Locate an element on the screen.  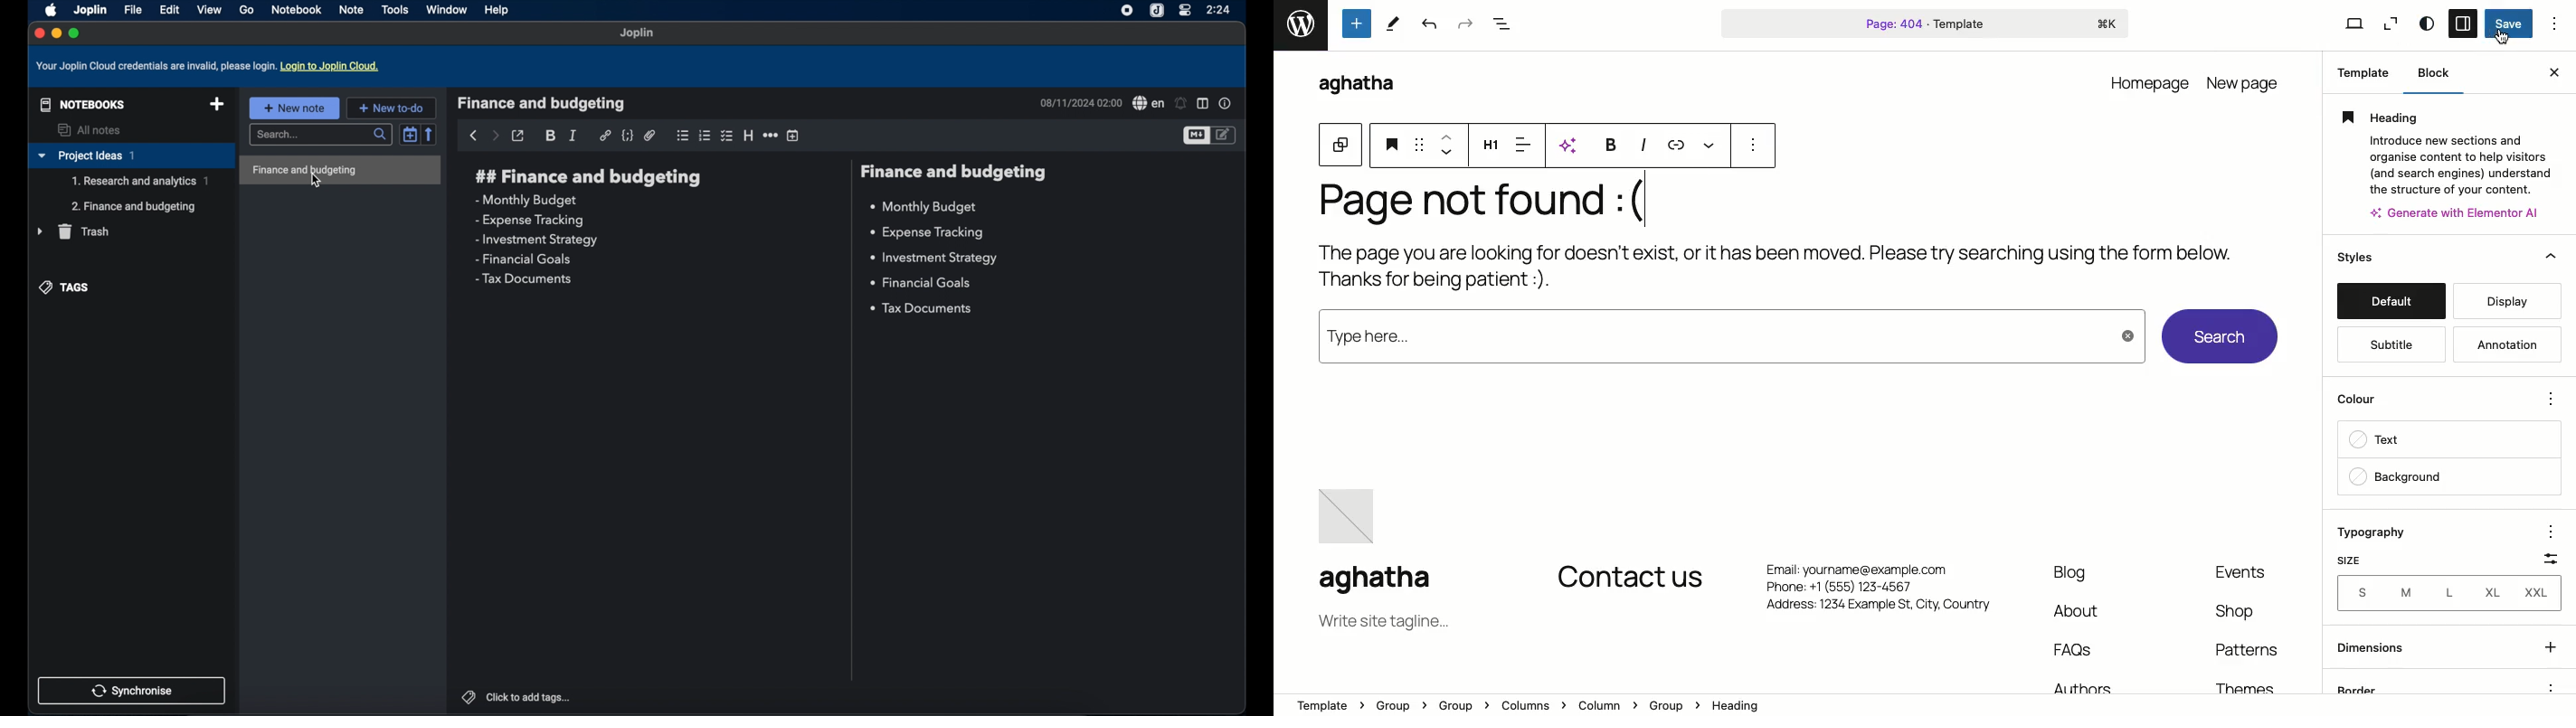
View is located at coordinates (2344, 23).